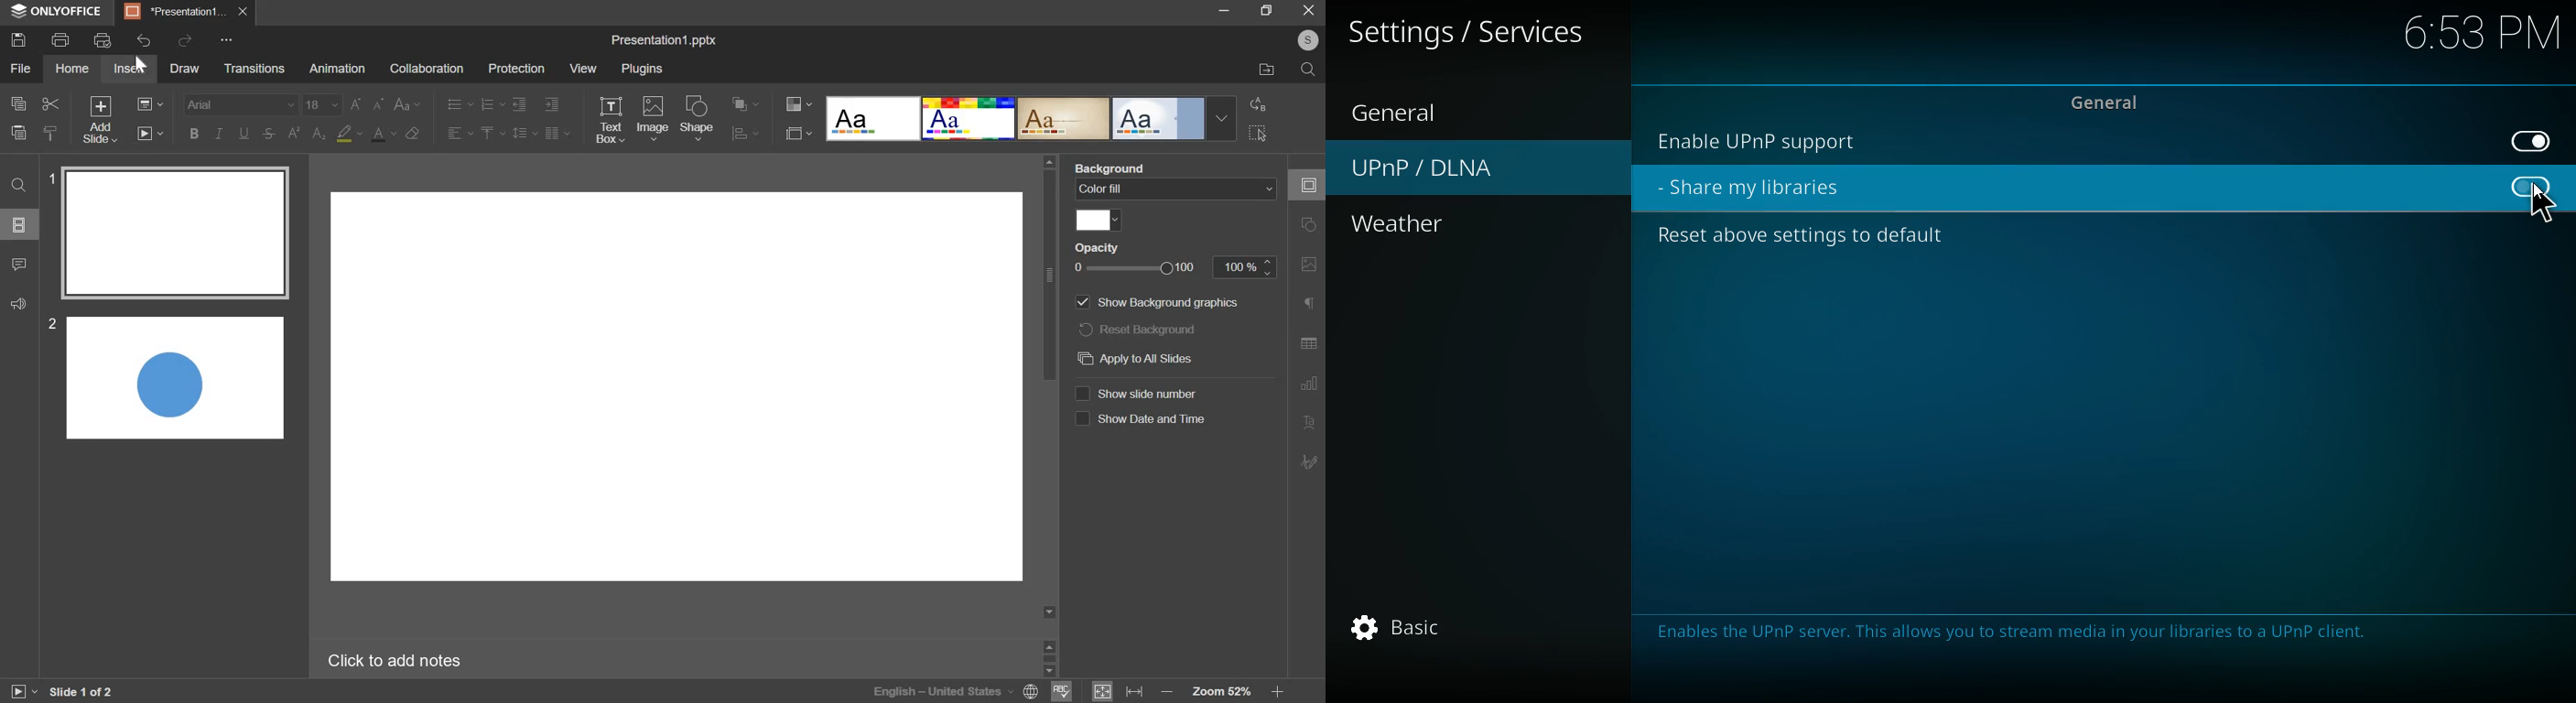  What do you see at coordinates (1054, 671) in the screenshot?
I see `scroll down` at bounding box center [1054, 671].